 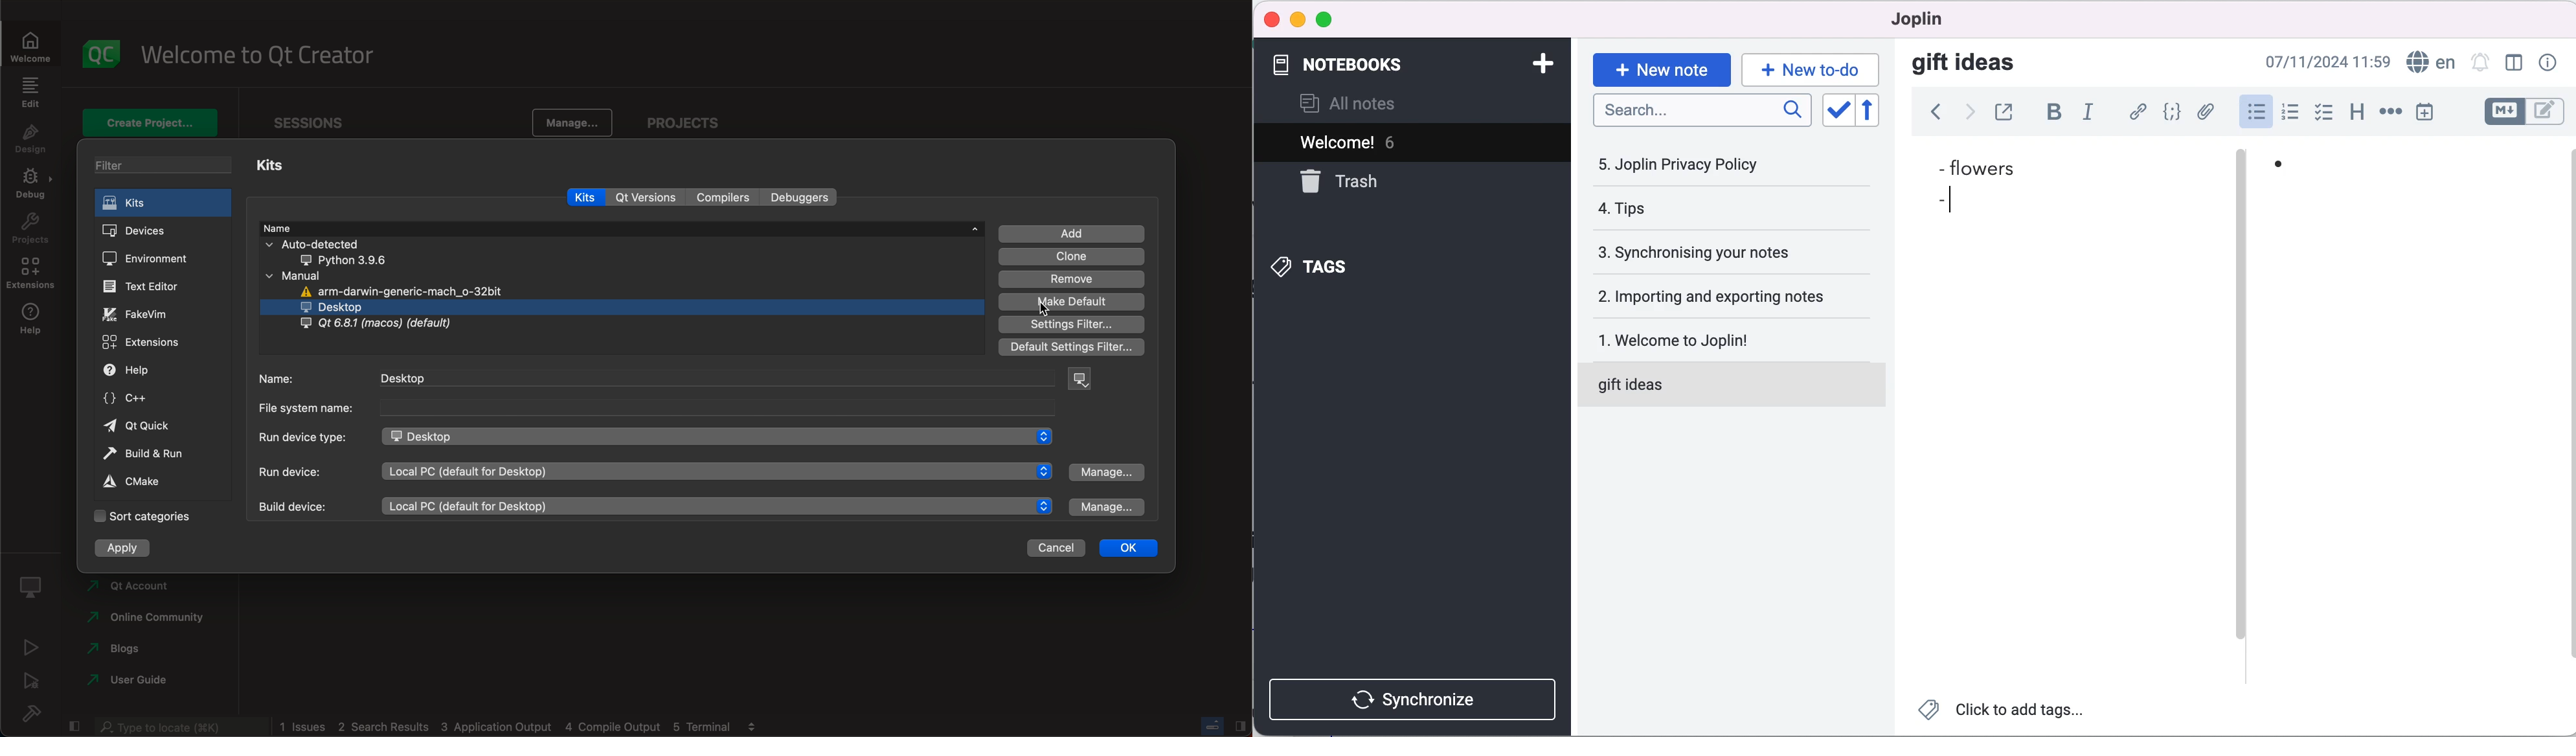 What do you see at coordinates (1082, 377) in the screenshot?
I see `device` at bounding box center [1082, 377].